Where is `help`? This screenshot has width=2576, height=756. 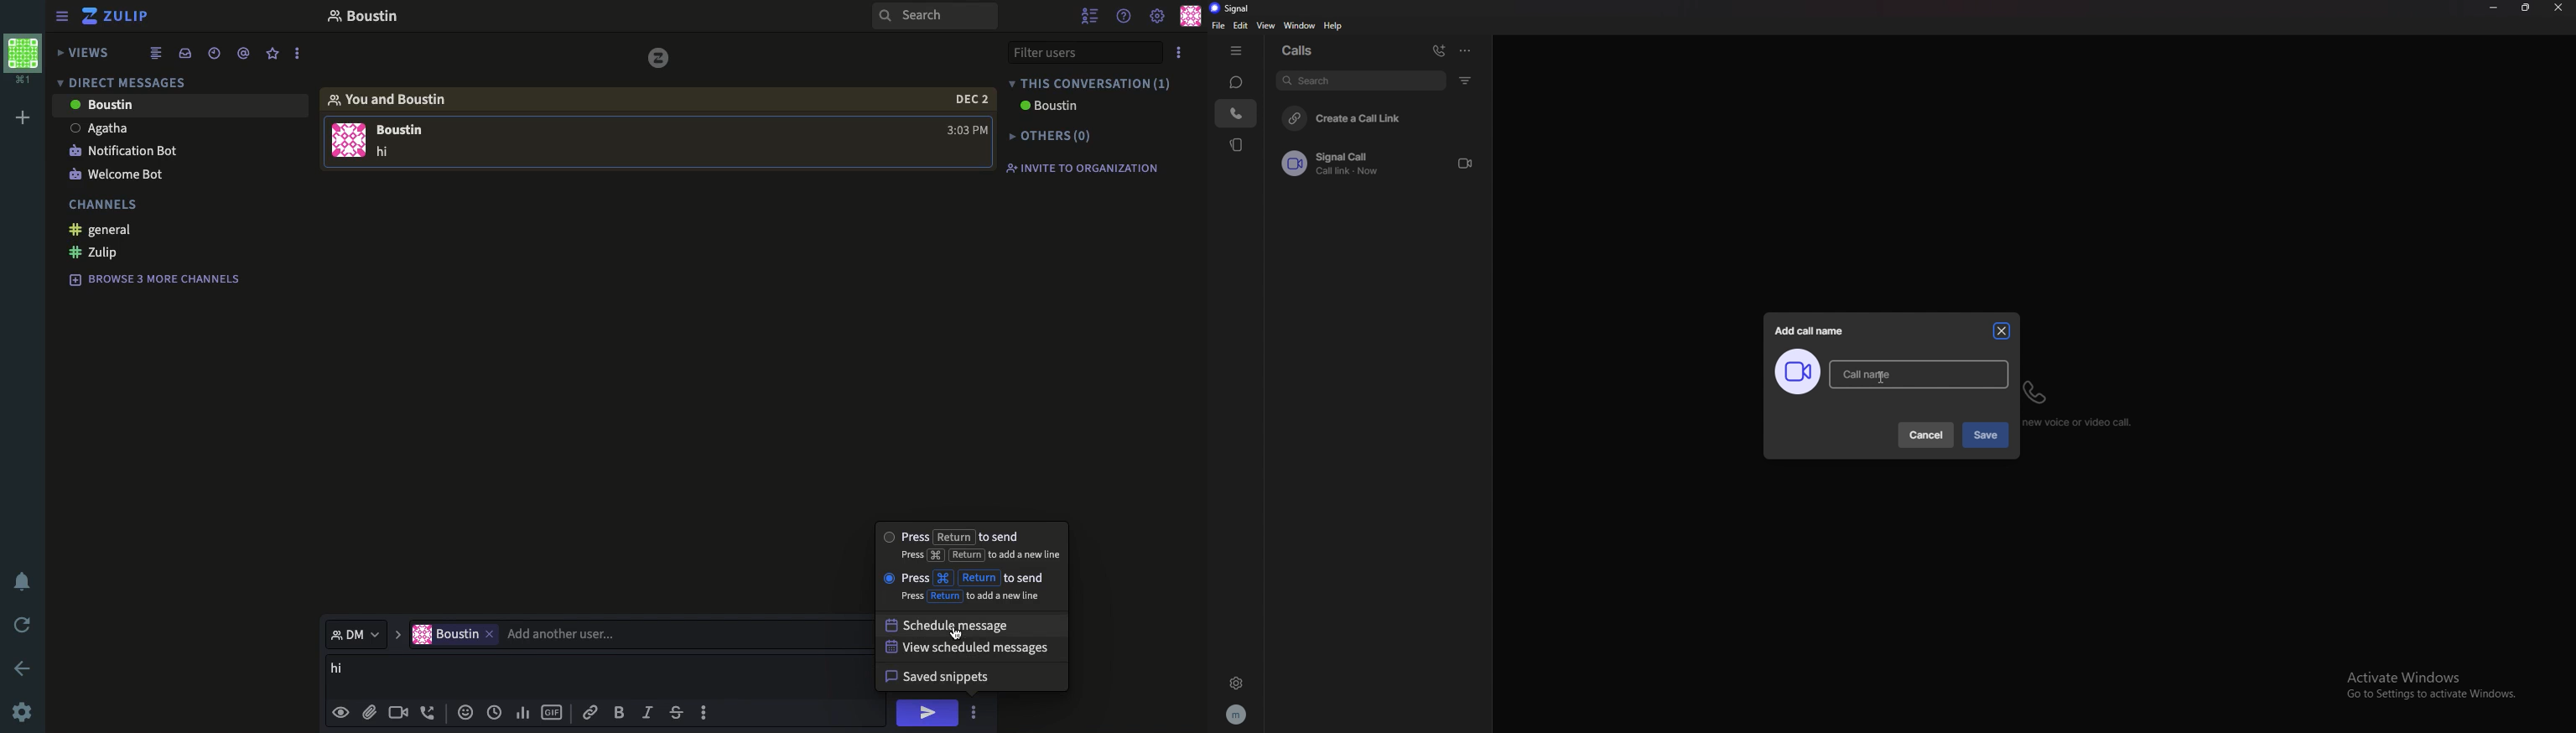
help is located at coordinates (1124, 15).